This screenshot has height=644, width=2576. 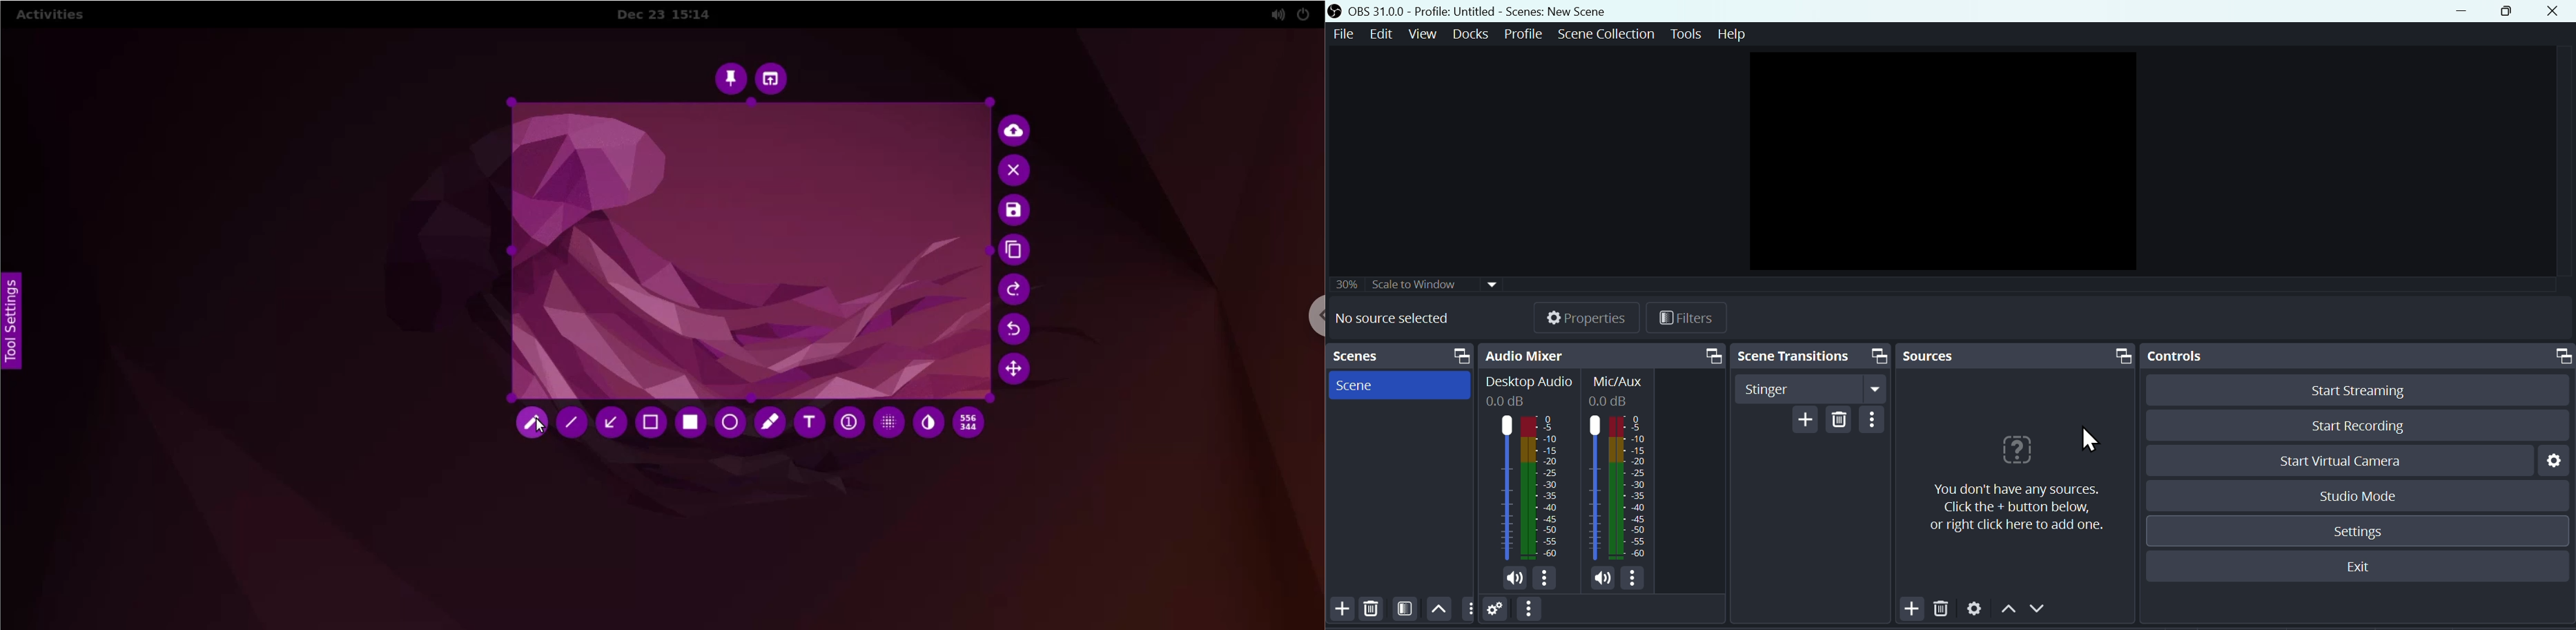 I want to click on Help, so click(x=1731, y=35).